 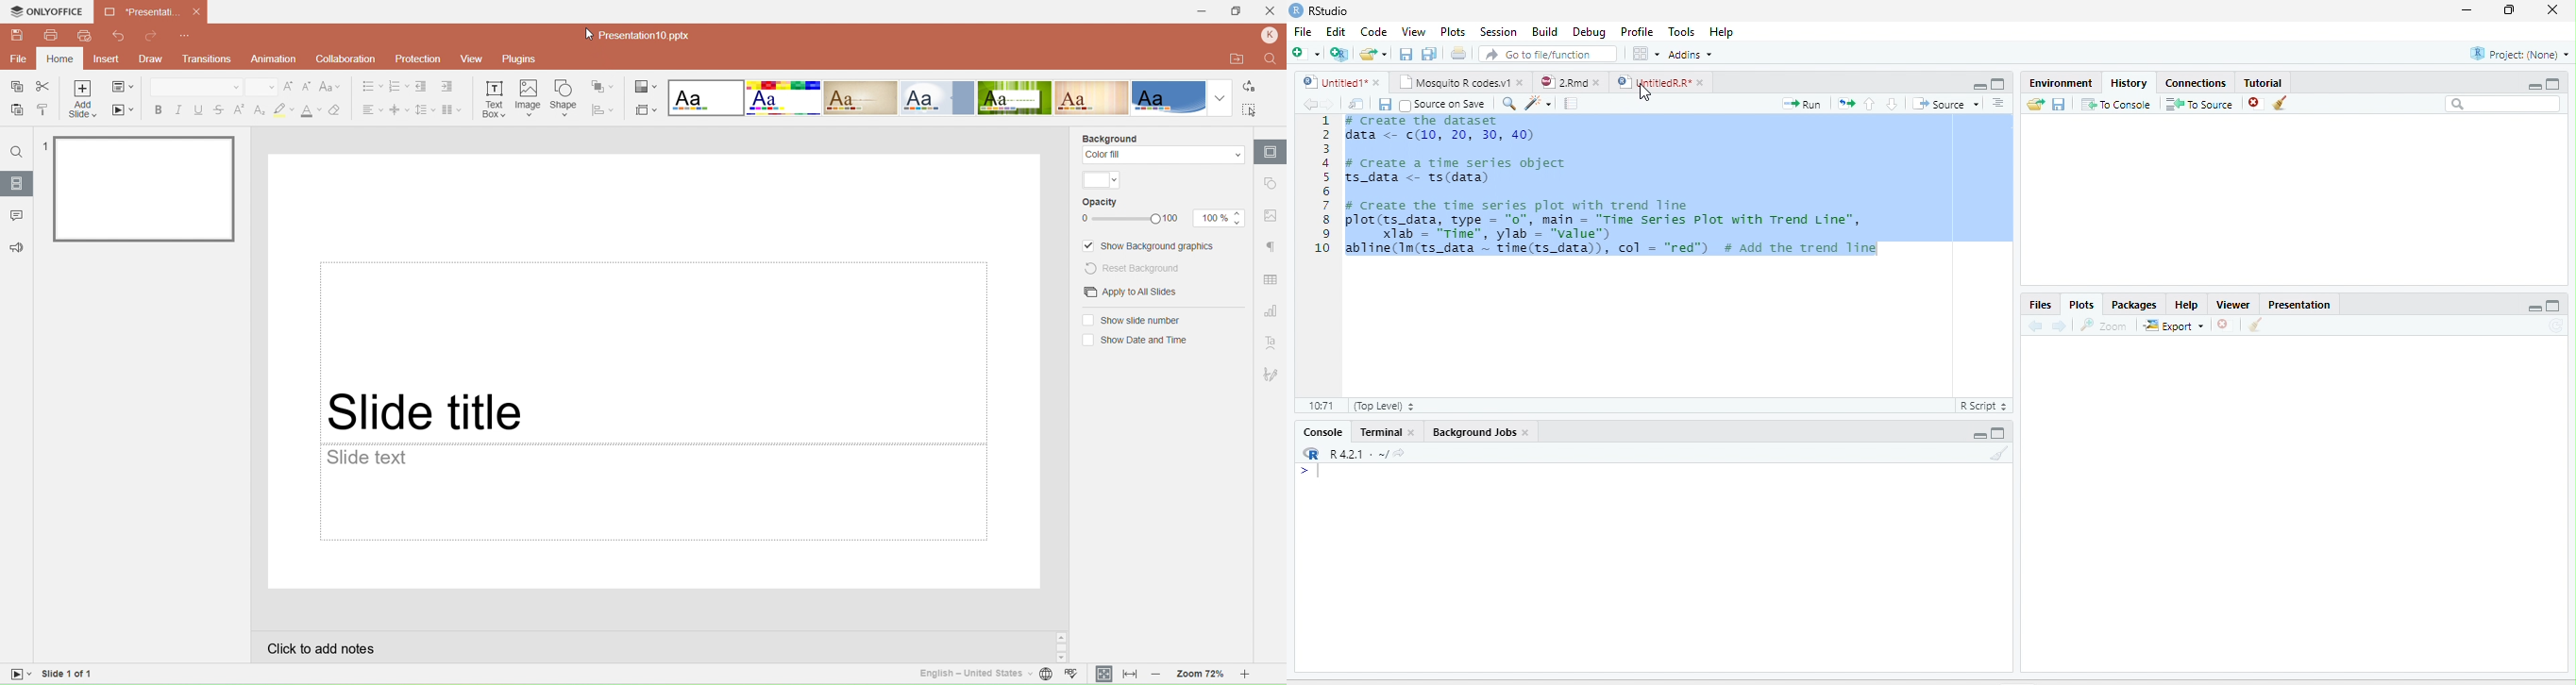 I want to click on Untitled1*, so click(x=1333, y=82).